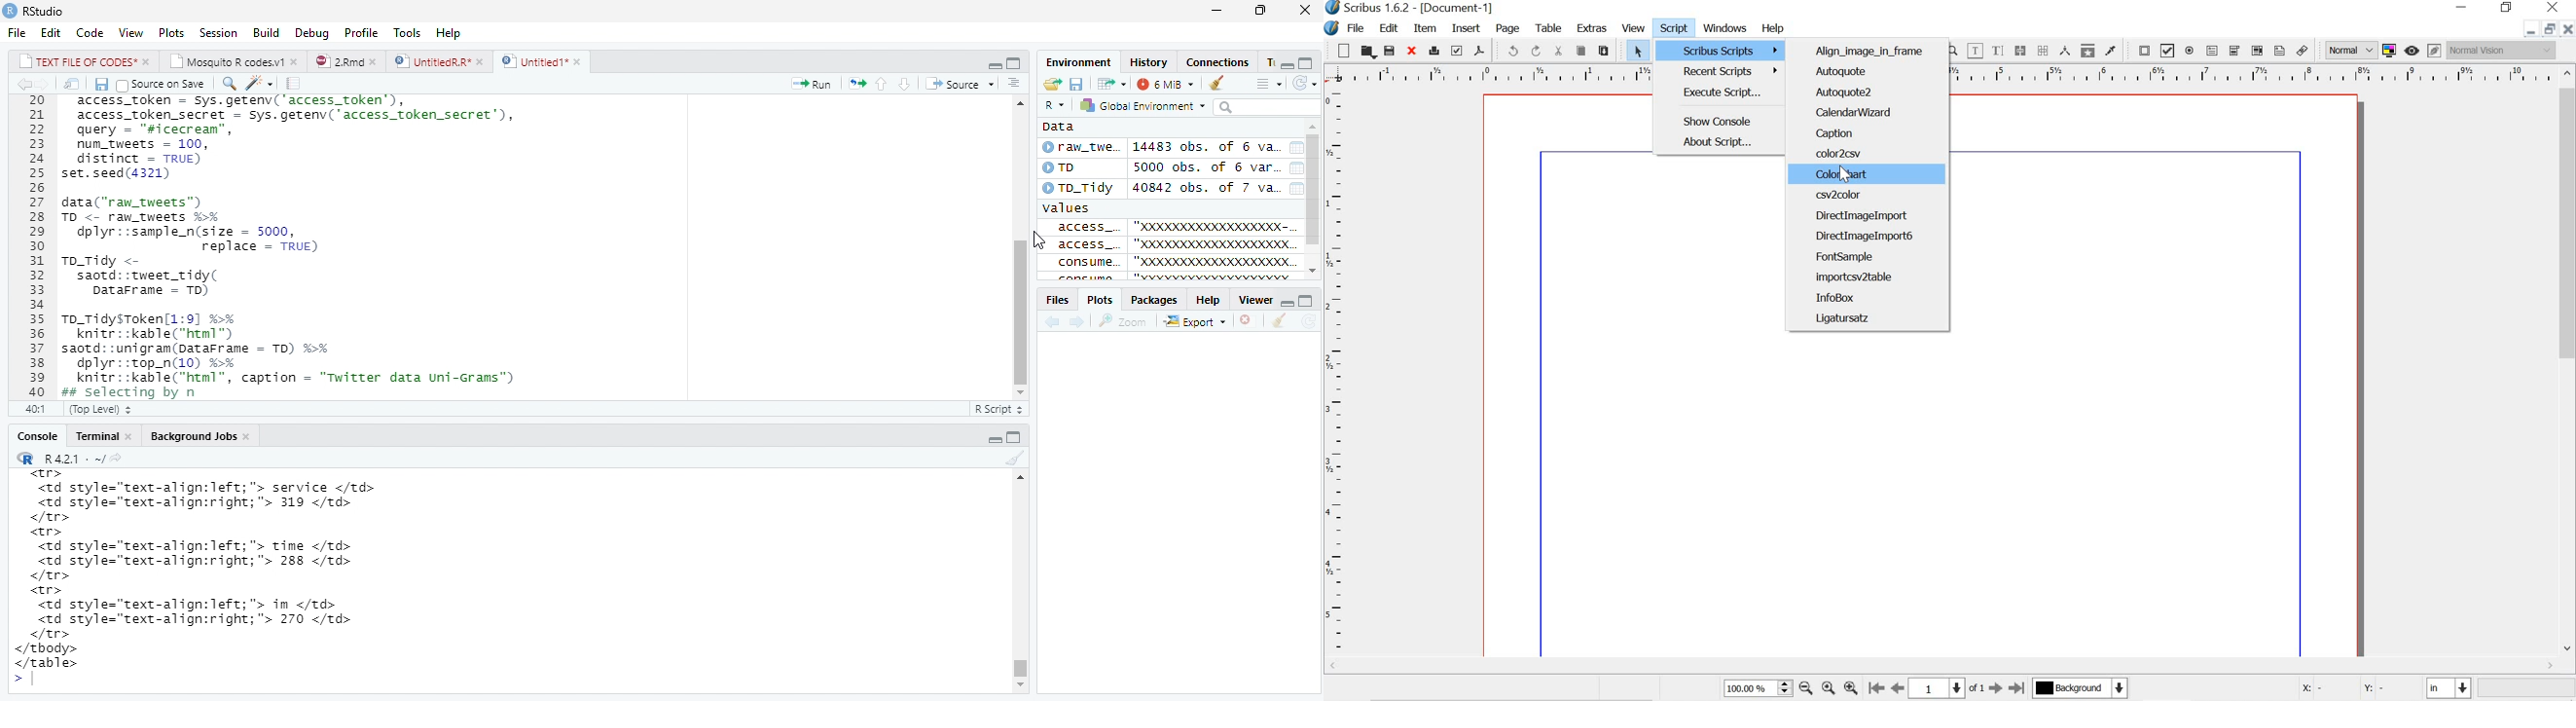  I want to click on  Global Environment , so click(1146, 107).